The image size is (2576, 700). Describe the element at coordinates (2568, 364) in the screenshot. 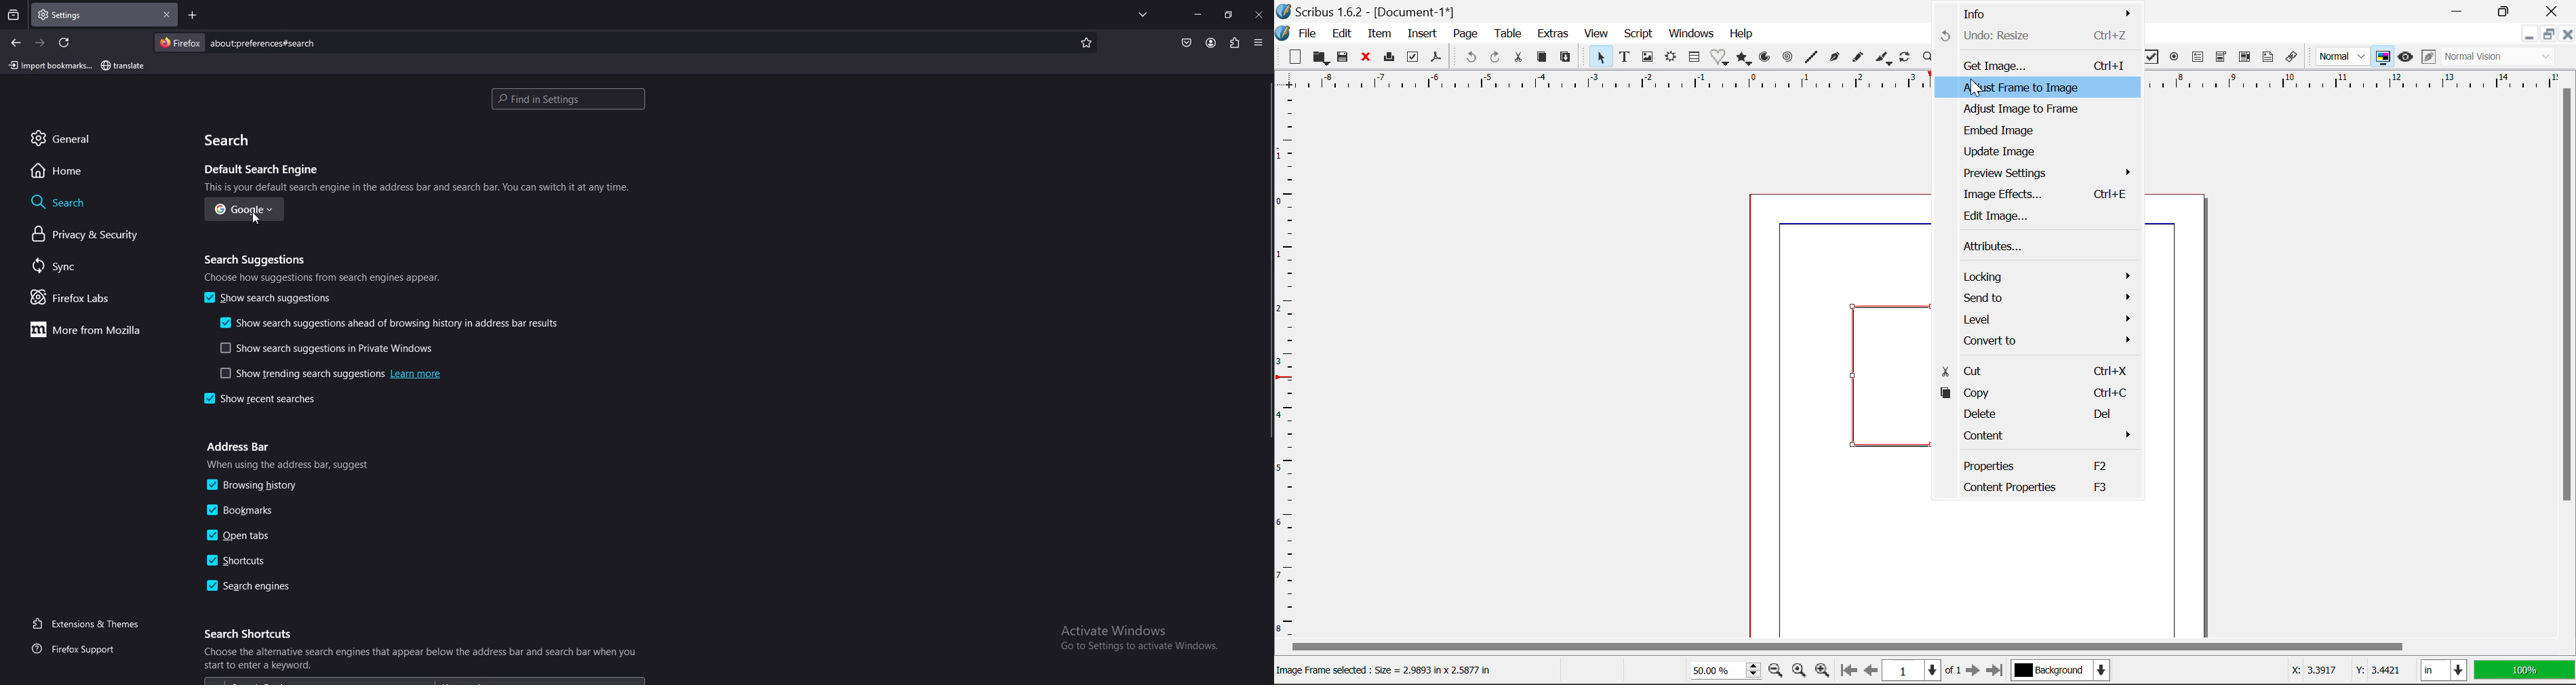

I see `Vertical Scroll Bar` at that location.